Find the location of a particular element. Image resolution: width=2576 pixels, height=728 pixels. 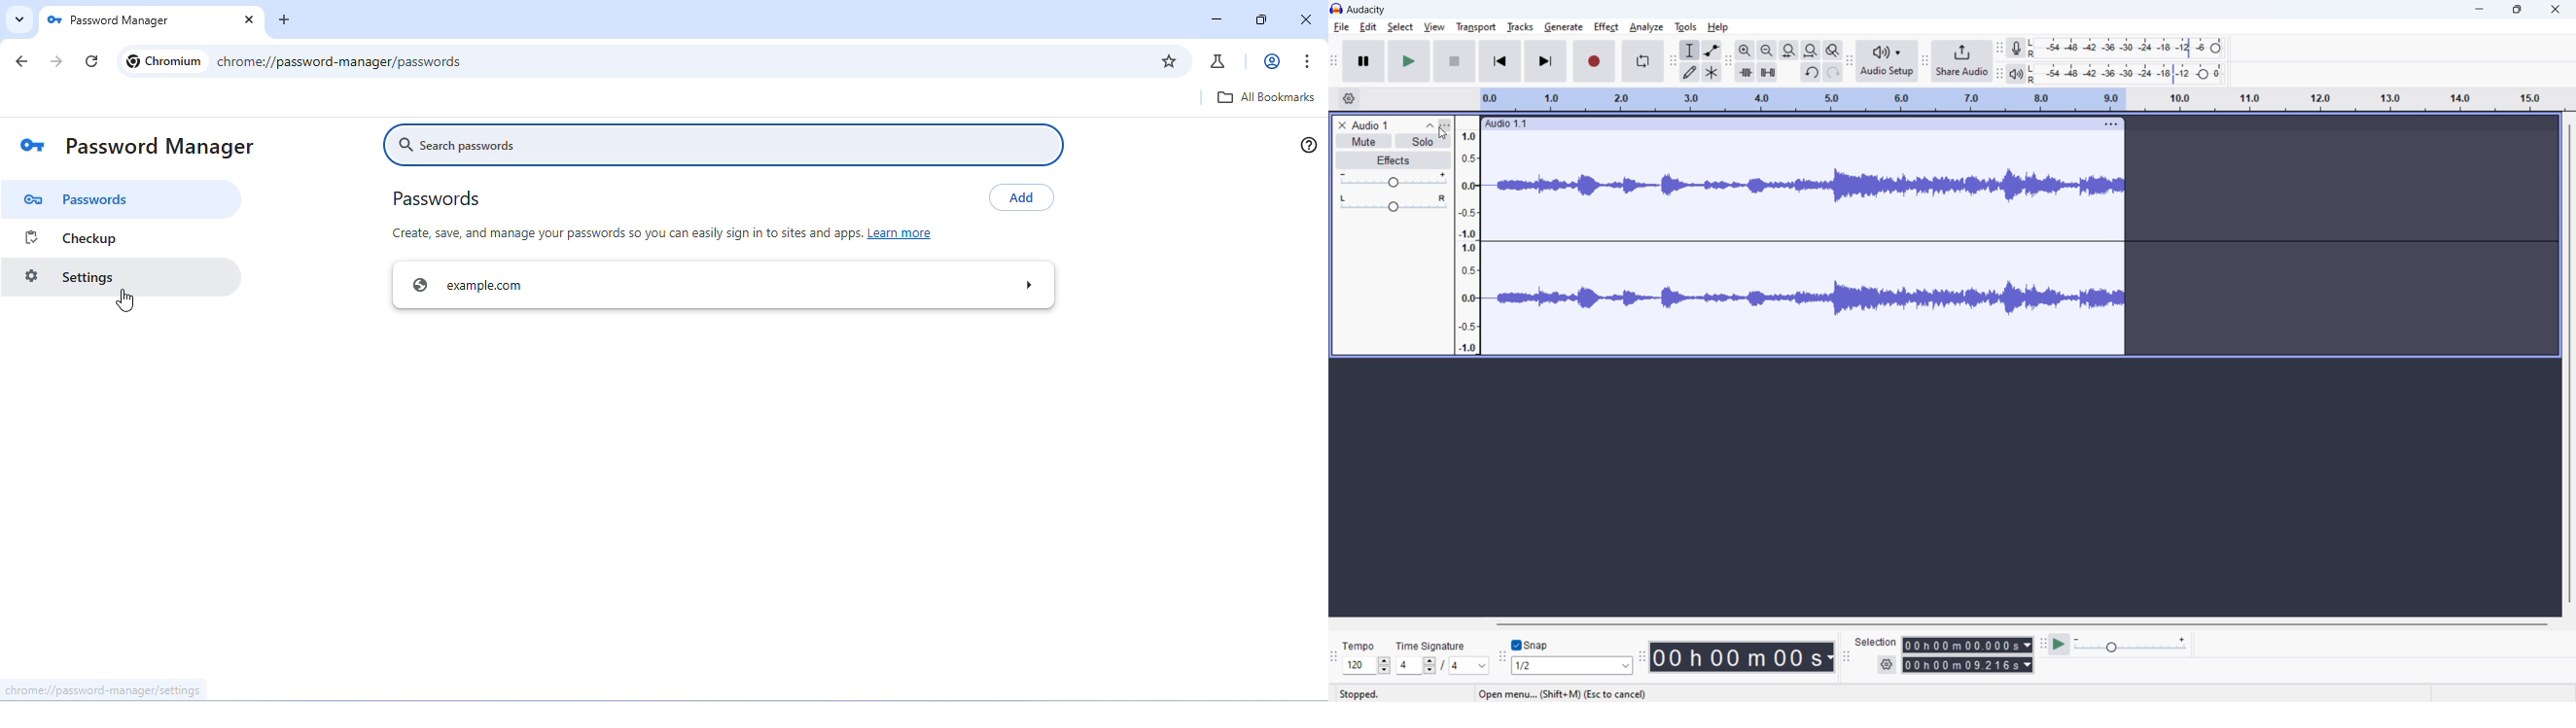

snappping toolbar is located at coordinates (1503, 658).